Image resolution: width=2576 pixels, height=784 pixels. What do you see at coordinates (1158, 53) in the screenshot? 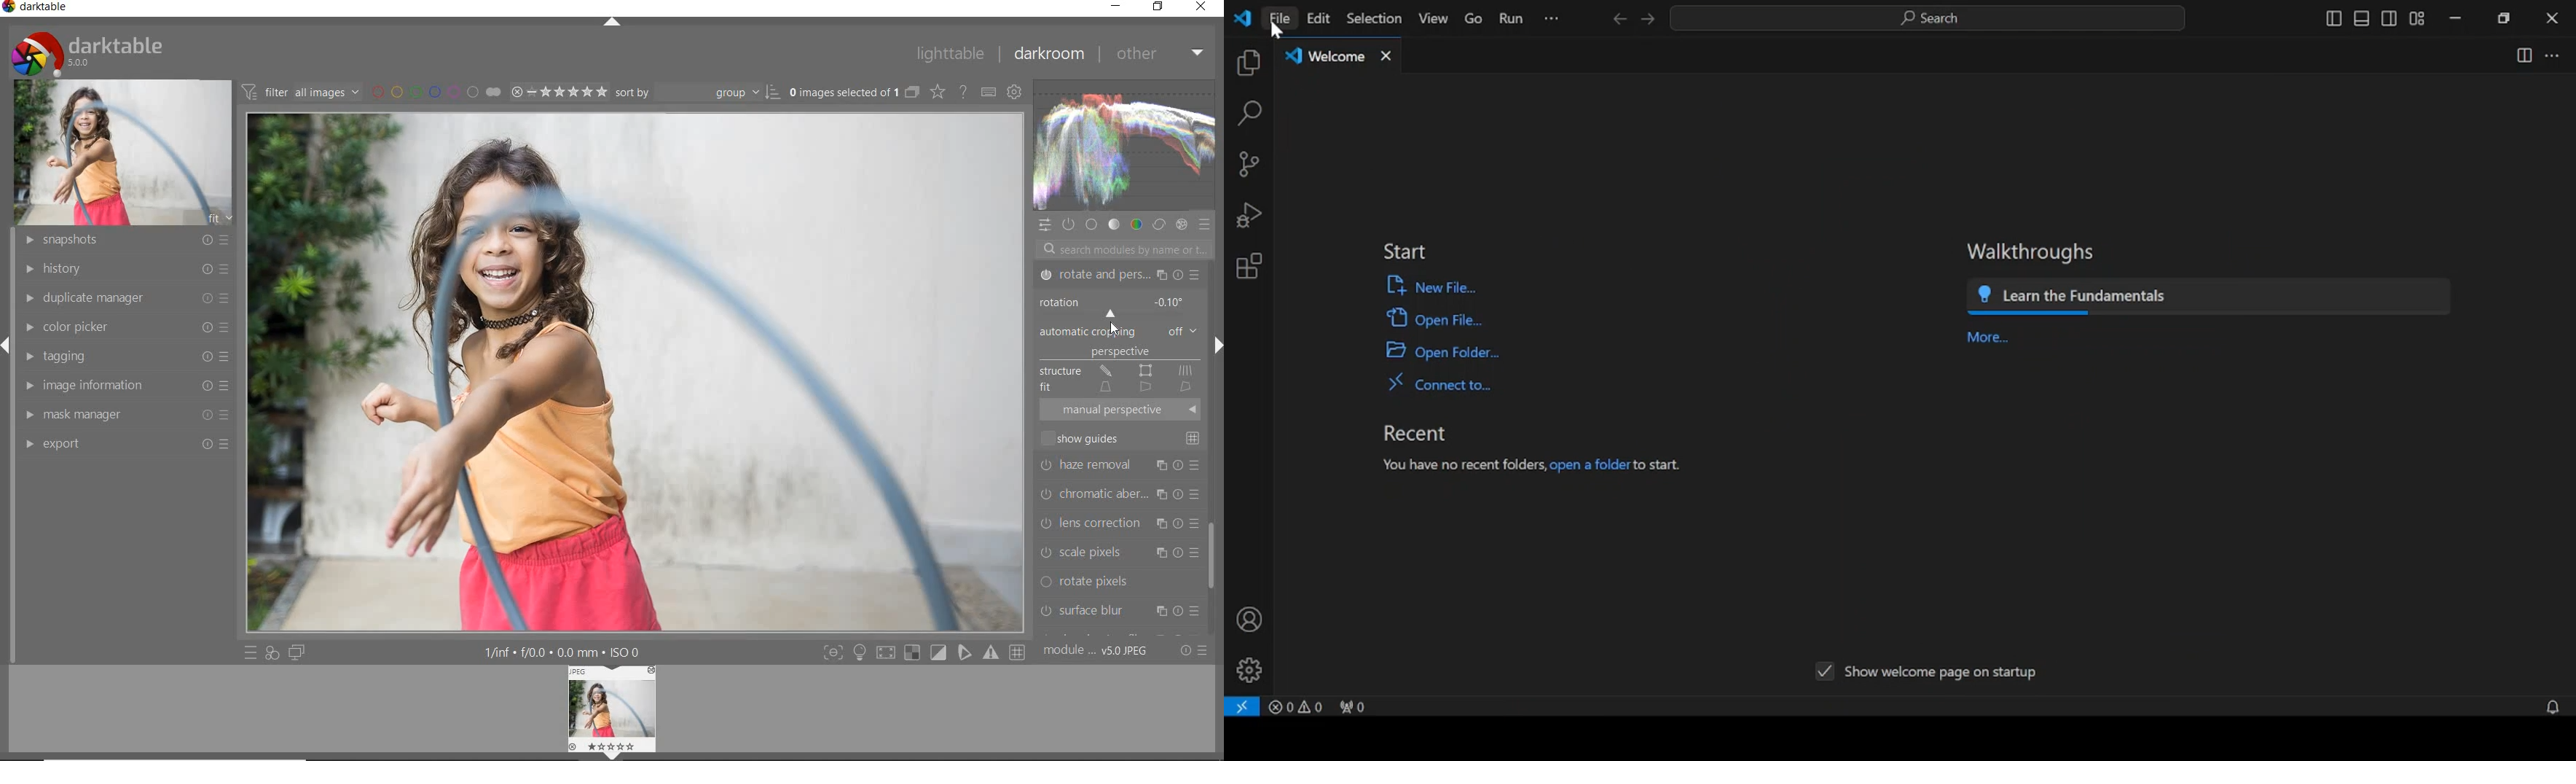
I see `other` at bounding box center [1158, 53].